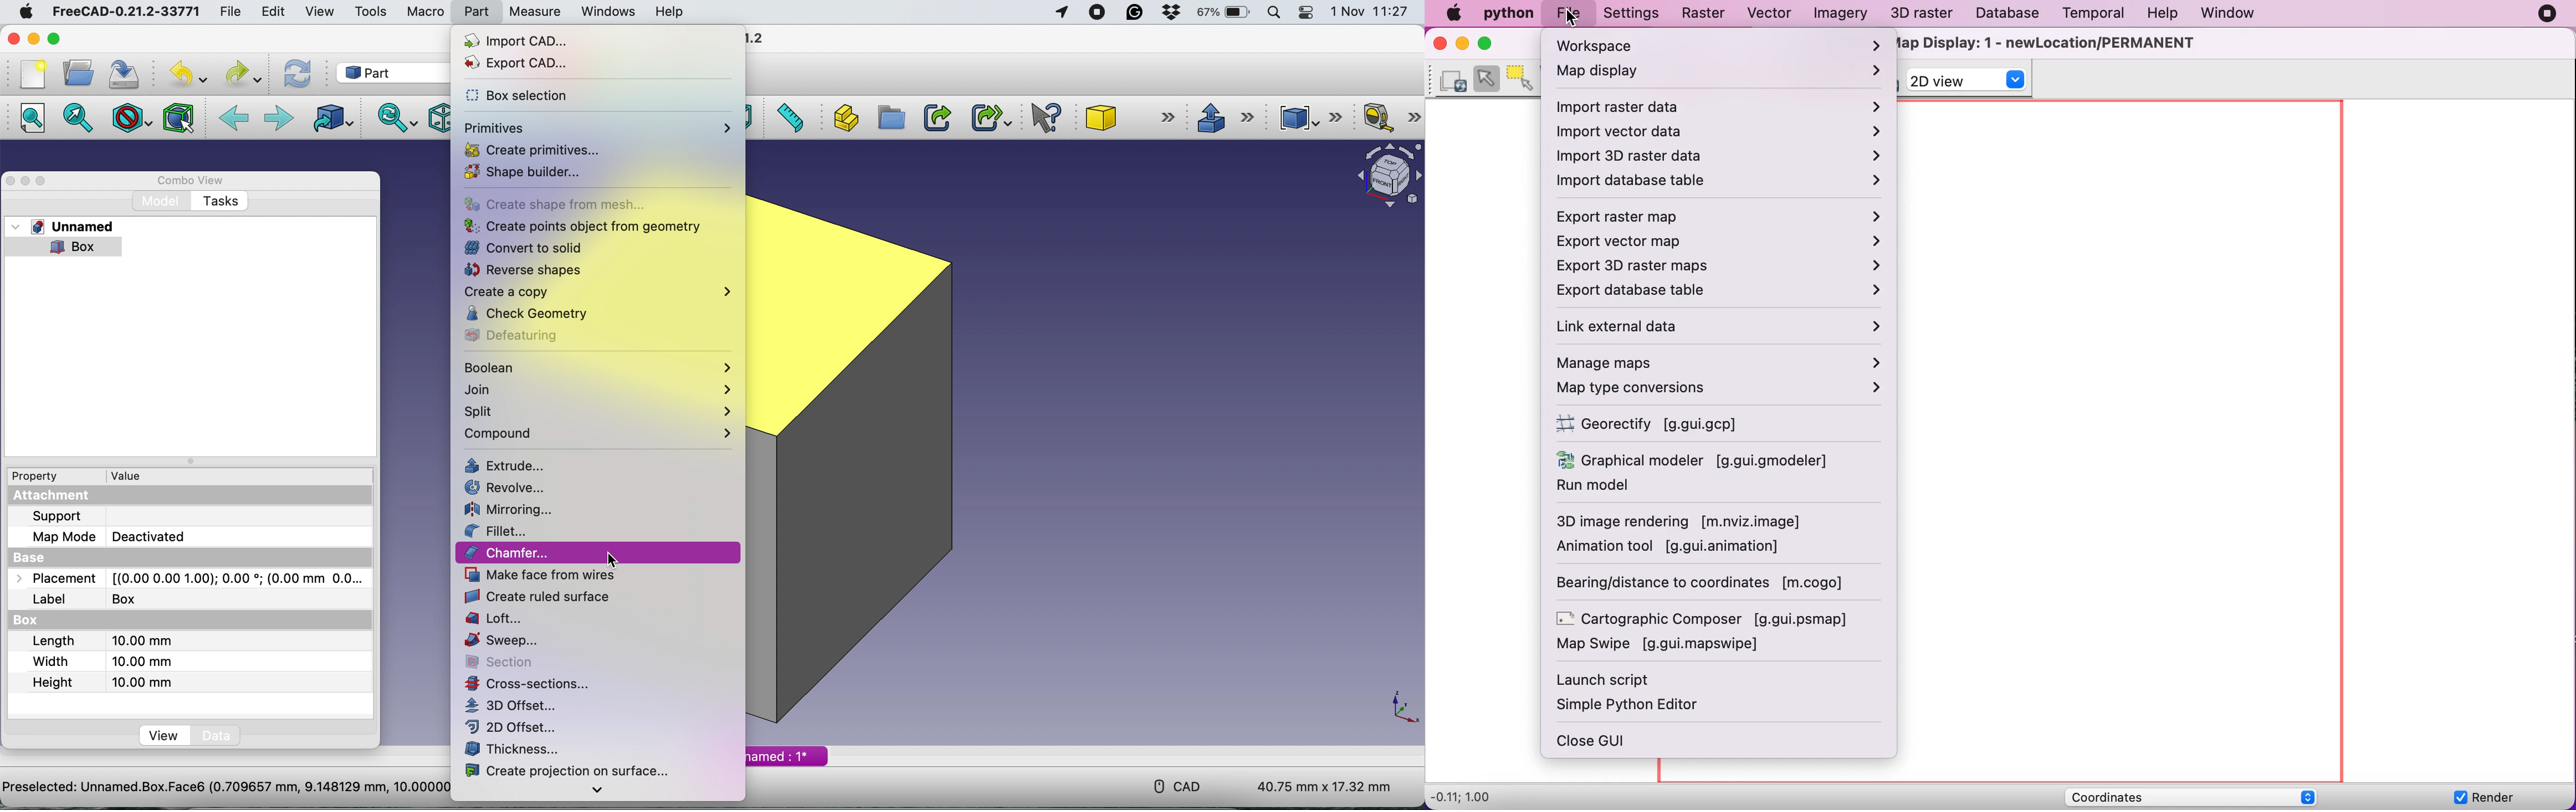  Describe the element at coordinates (525, 335) in the screenshot. I see `defeaturing` at that location.